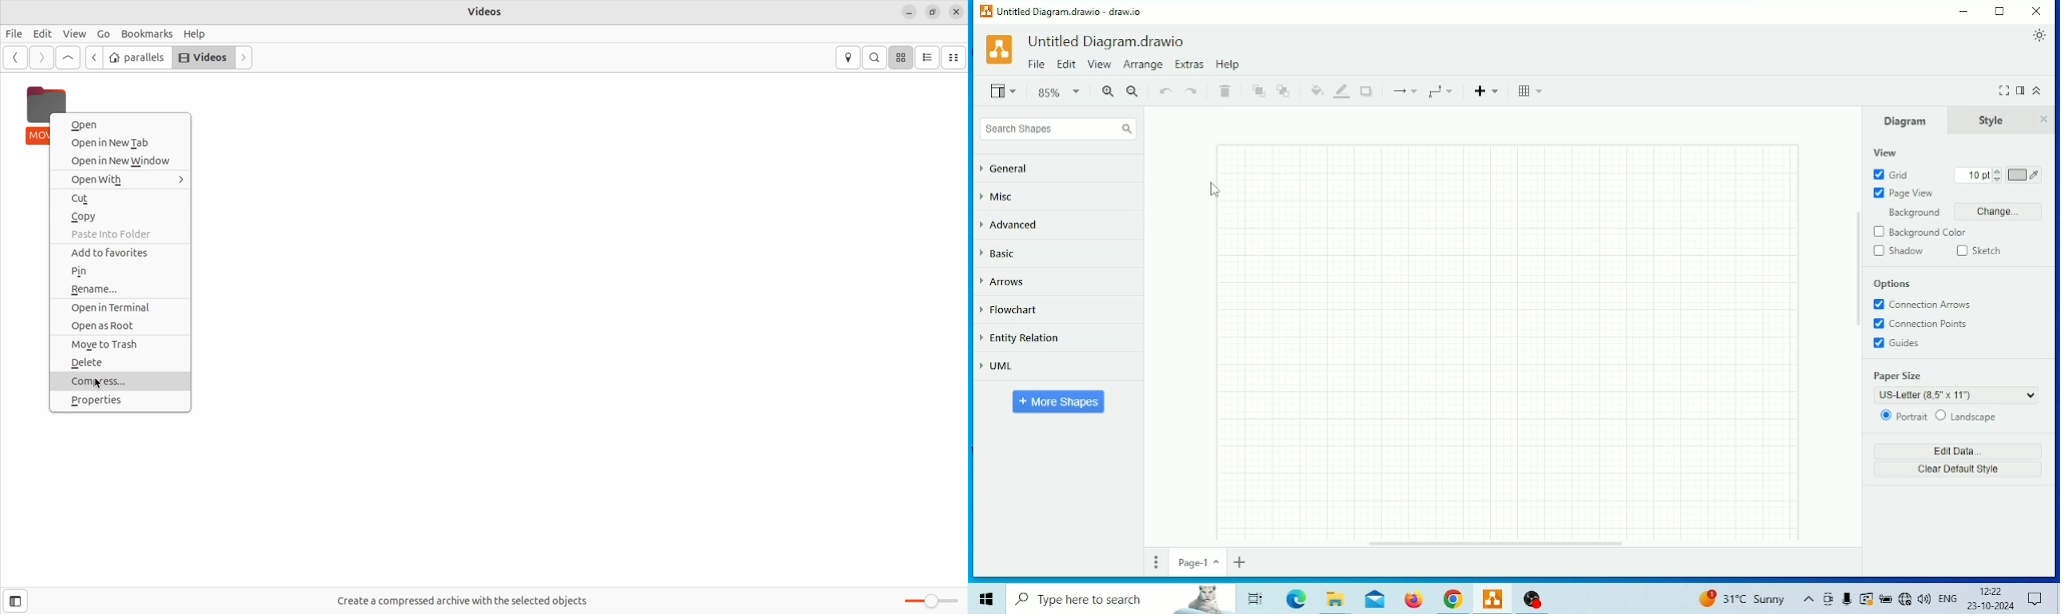  Describe the element at coordinates (988, 599) in the screenshot. I see `Windows` at that location.